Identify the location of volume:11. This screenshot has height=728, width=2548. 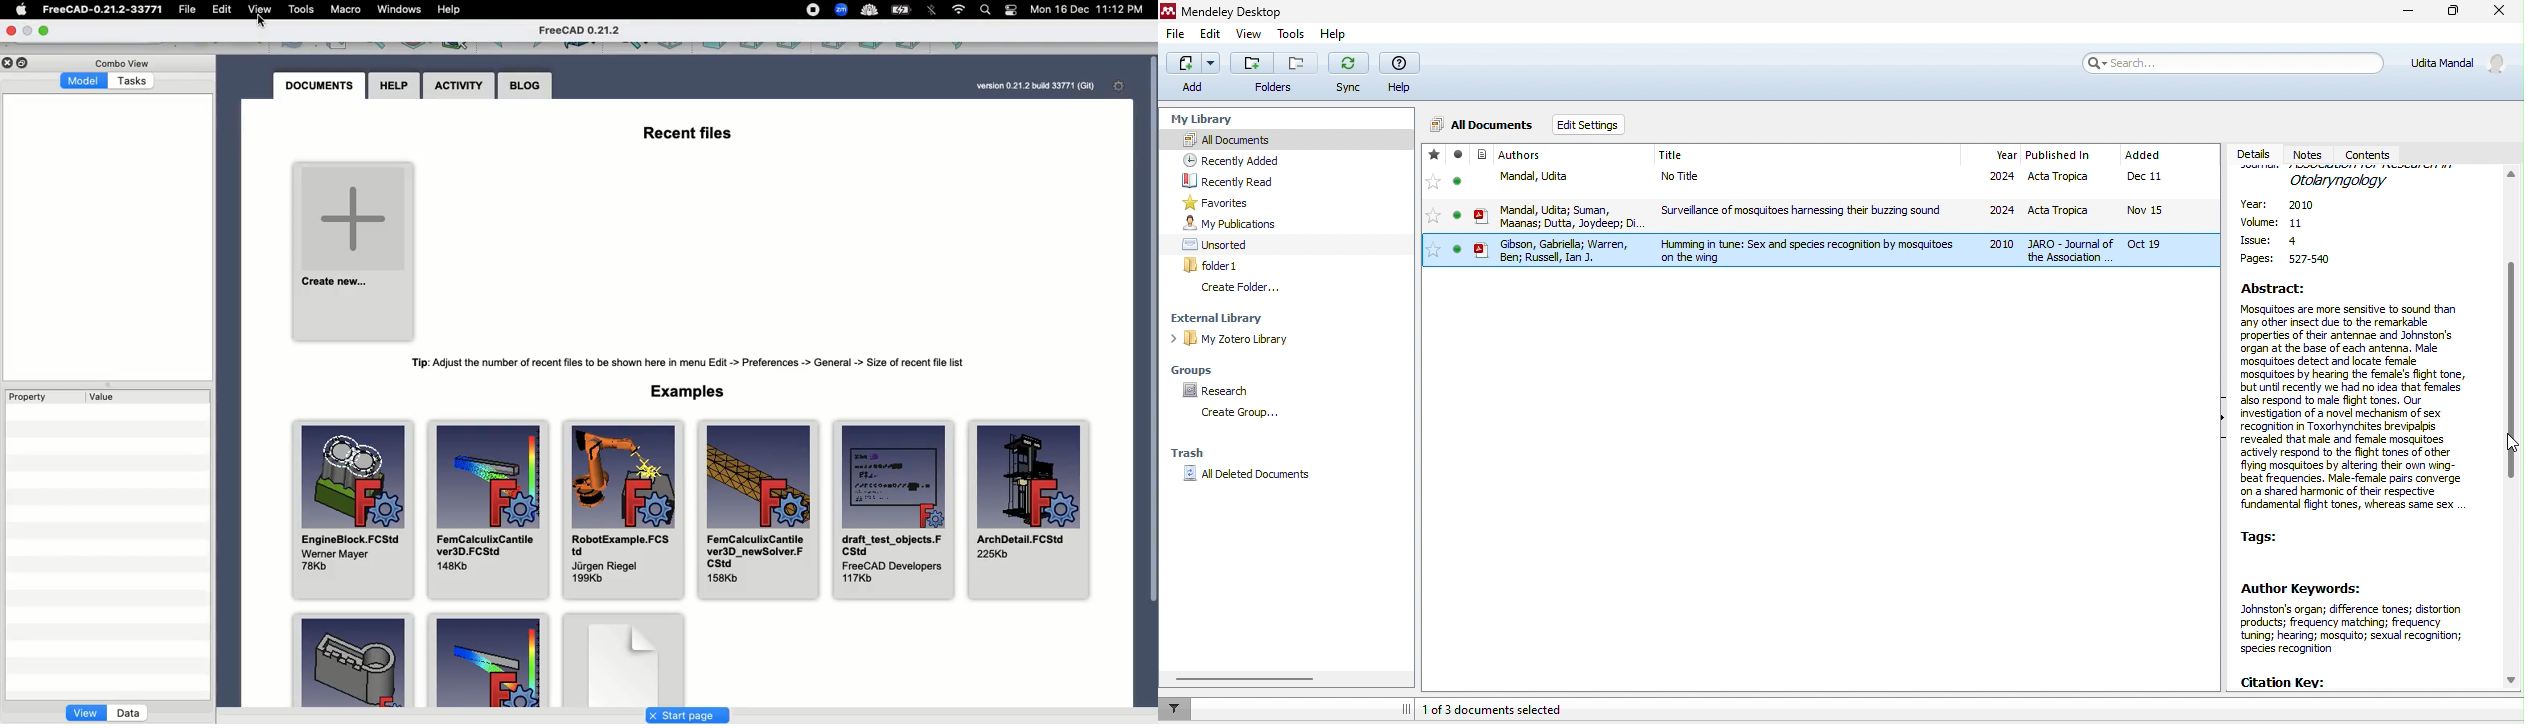
(2282, 226).